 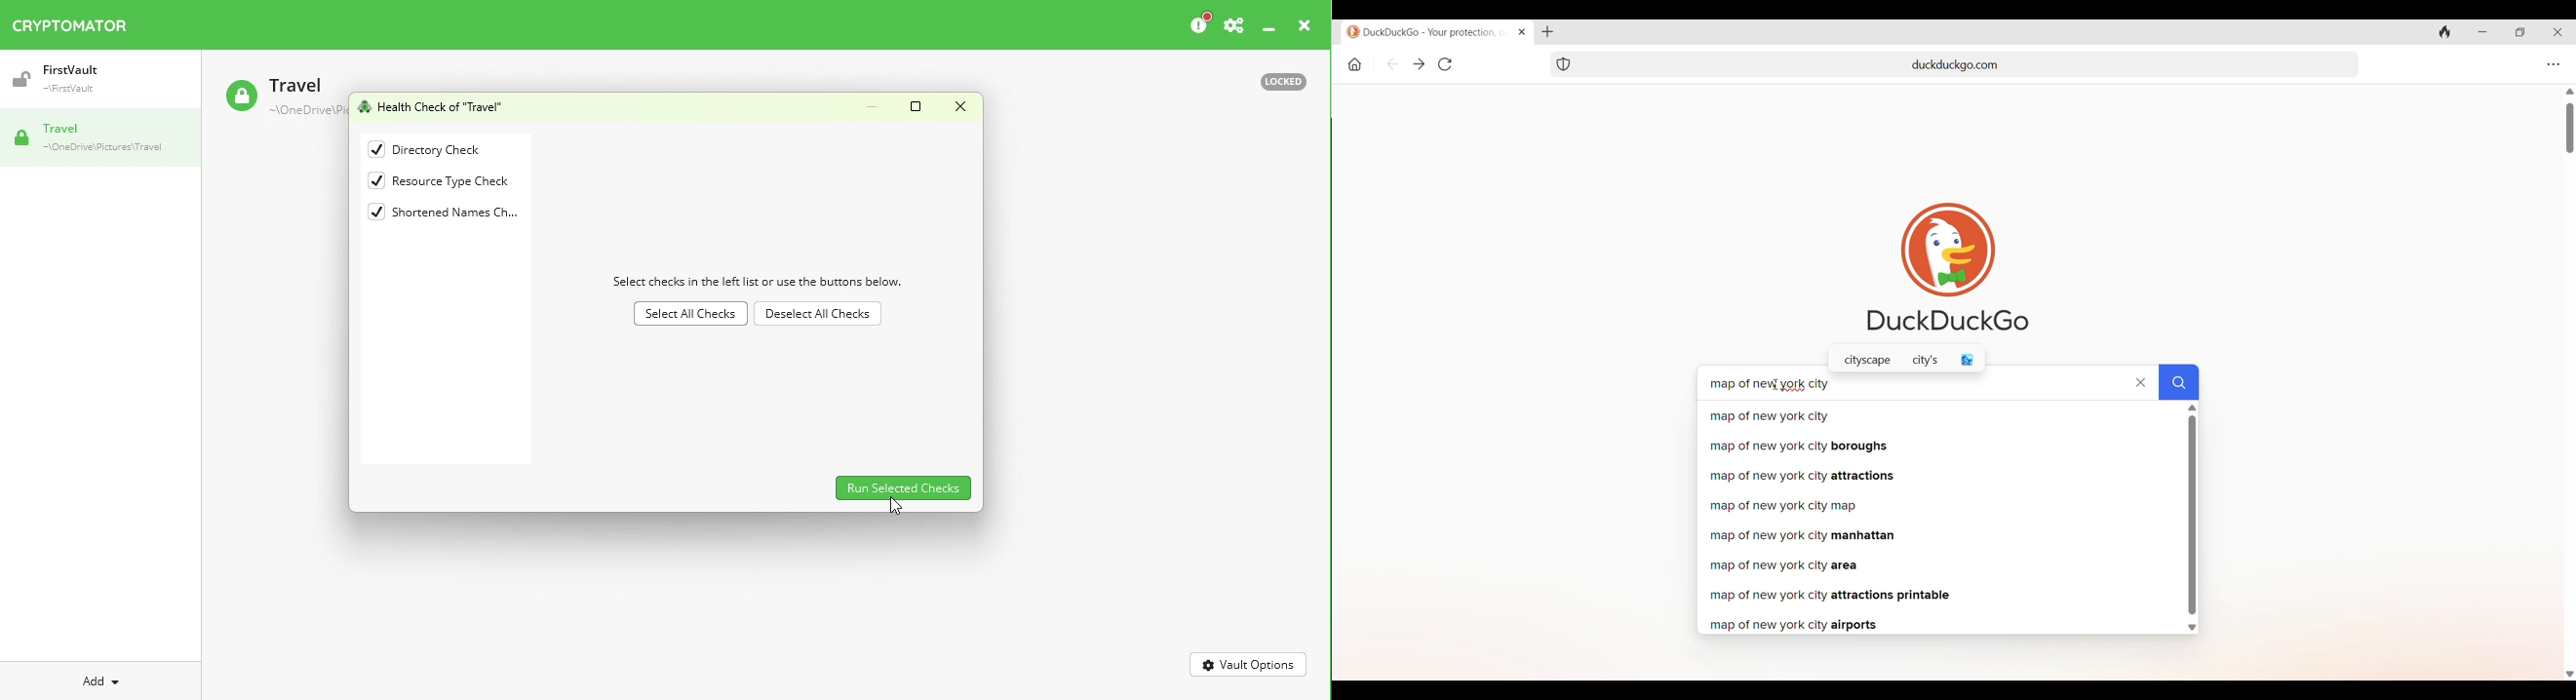 I want to click on Travel, so click(x=279, y=97).